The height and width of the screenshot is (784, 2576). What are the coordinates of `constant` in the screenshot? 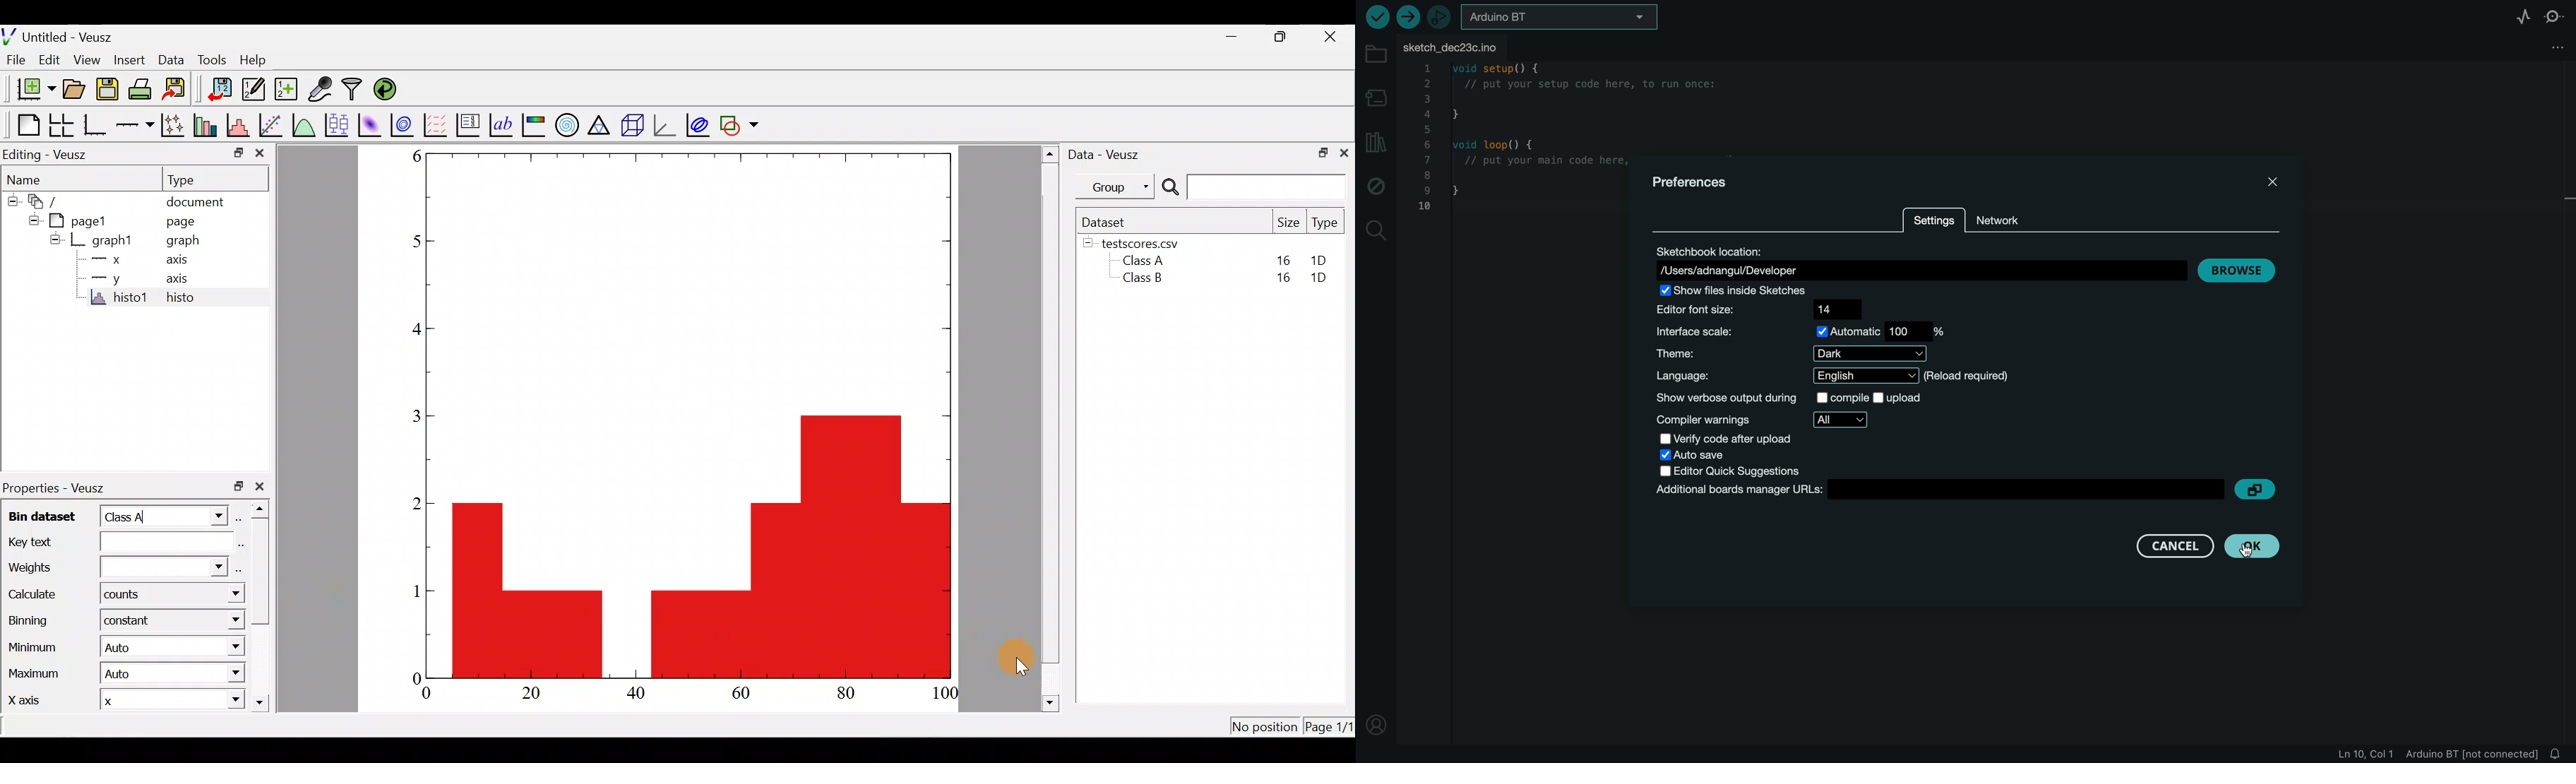 It's located at (132, 622).